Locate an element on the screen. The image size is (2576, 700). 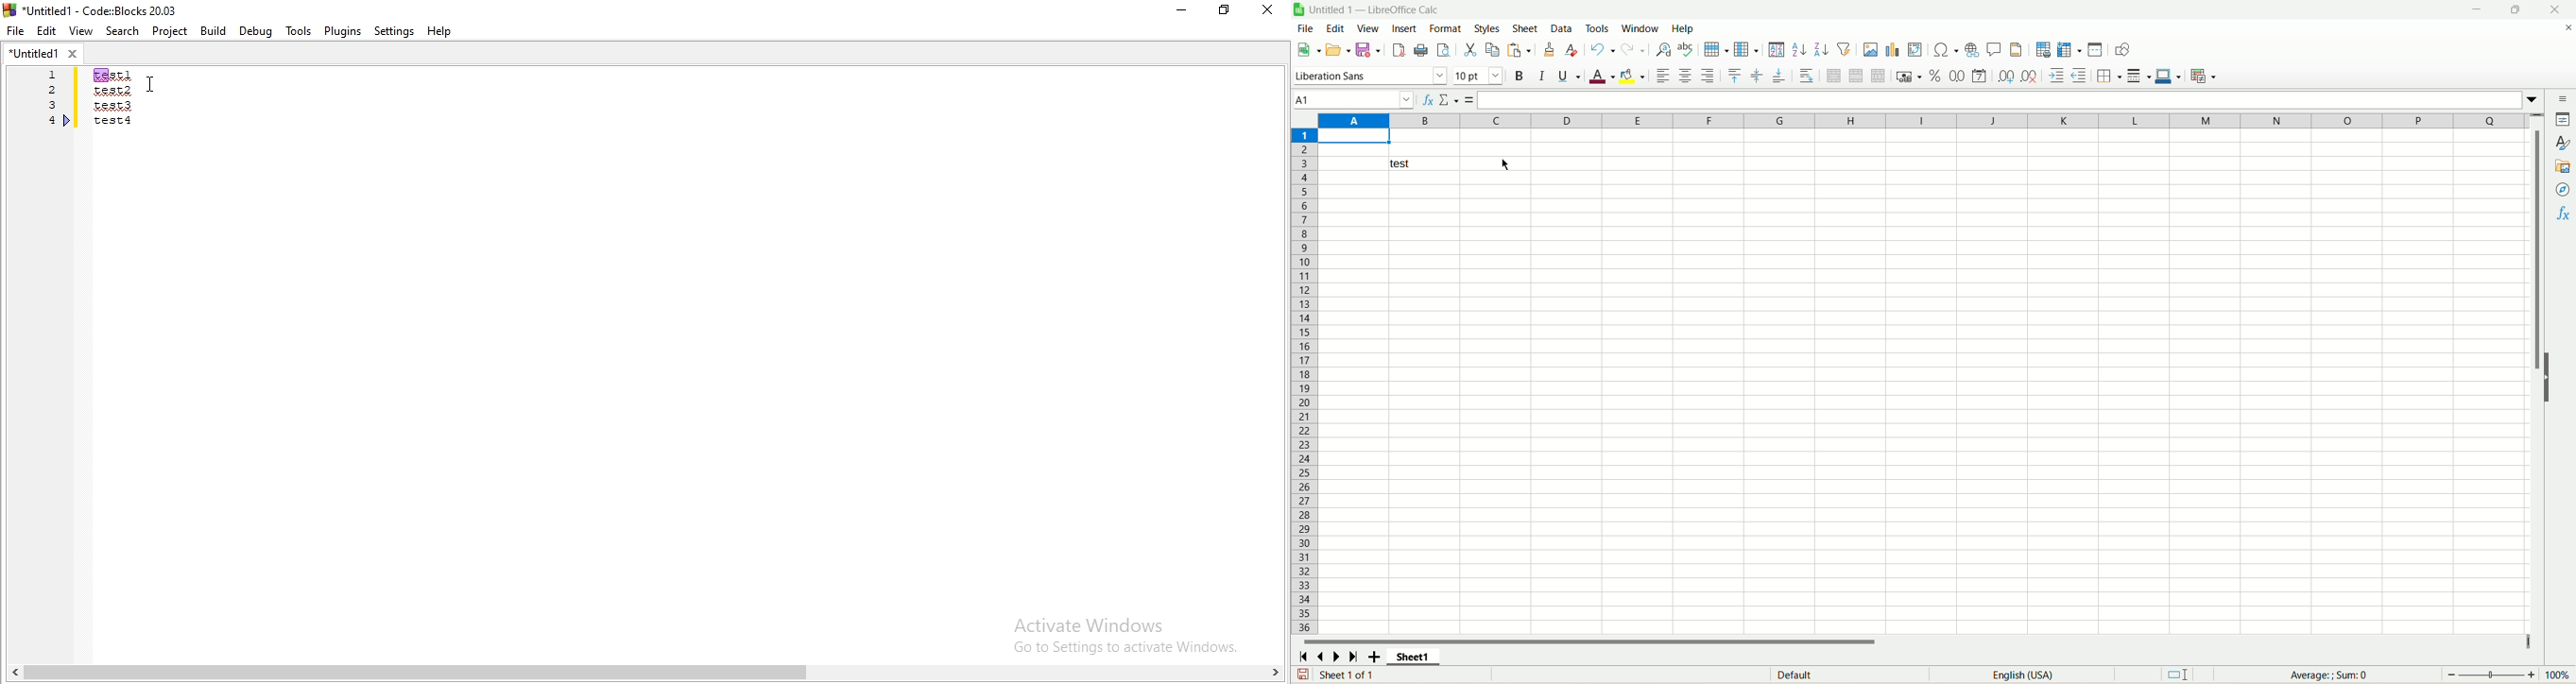
save is located at coordinates (1303, 674).